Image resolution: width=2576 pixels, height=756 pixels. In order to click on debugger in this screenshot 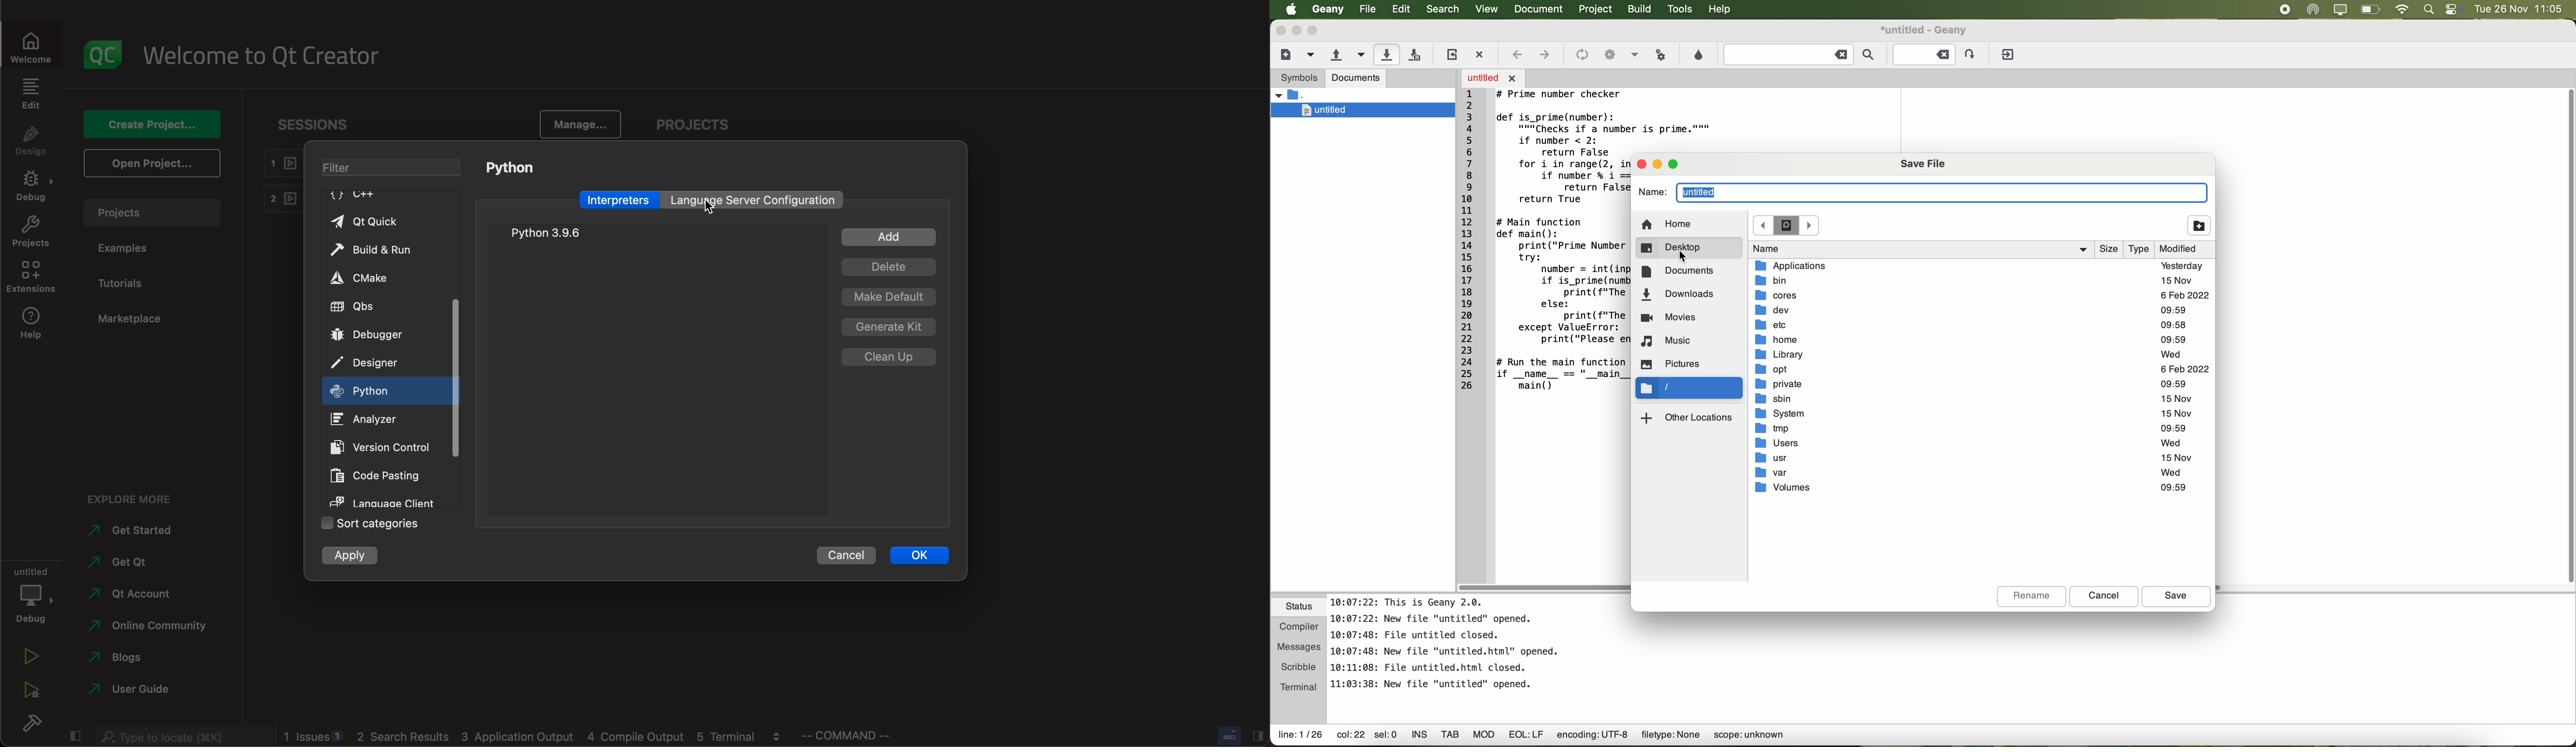, I will do `click(374, 335)`.